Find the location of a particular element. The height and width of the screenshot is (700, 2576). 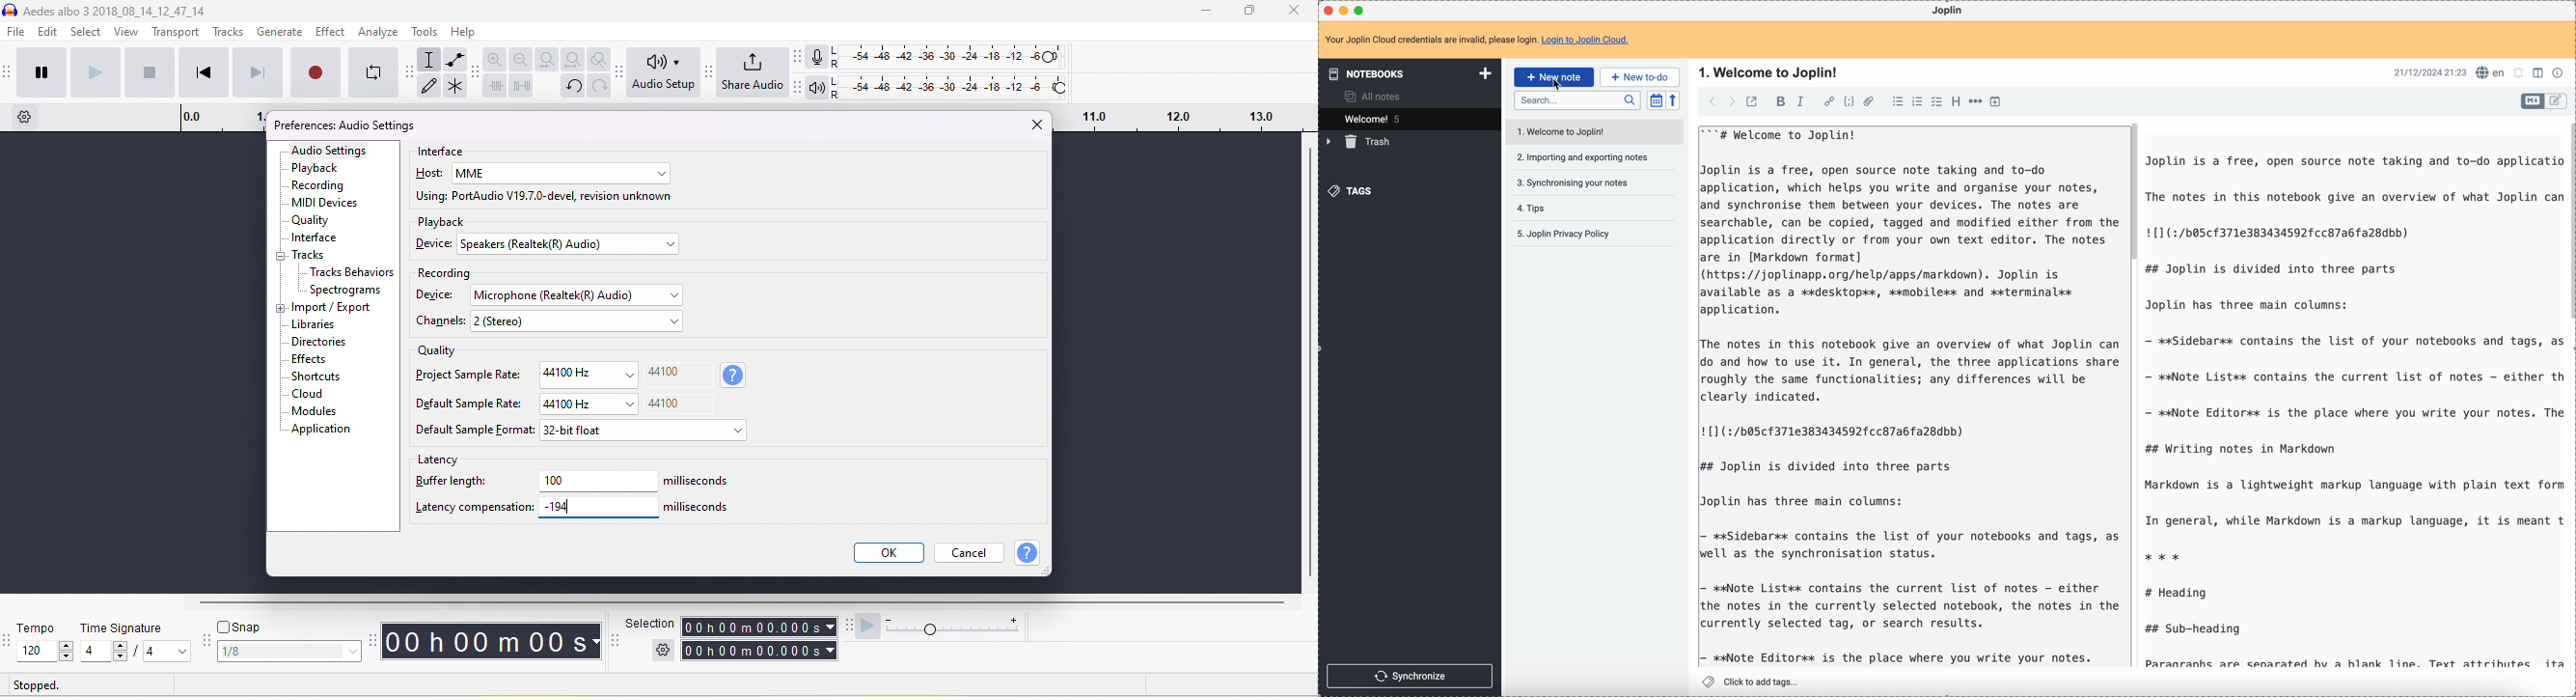

date and hour is located at coordinates (2430, 72).